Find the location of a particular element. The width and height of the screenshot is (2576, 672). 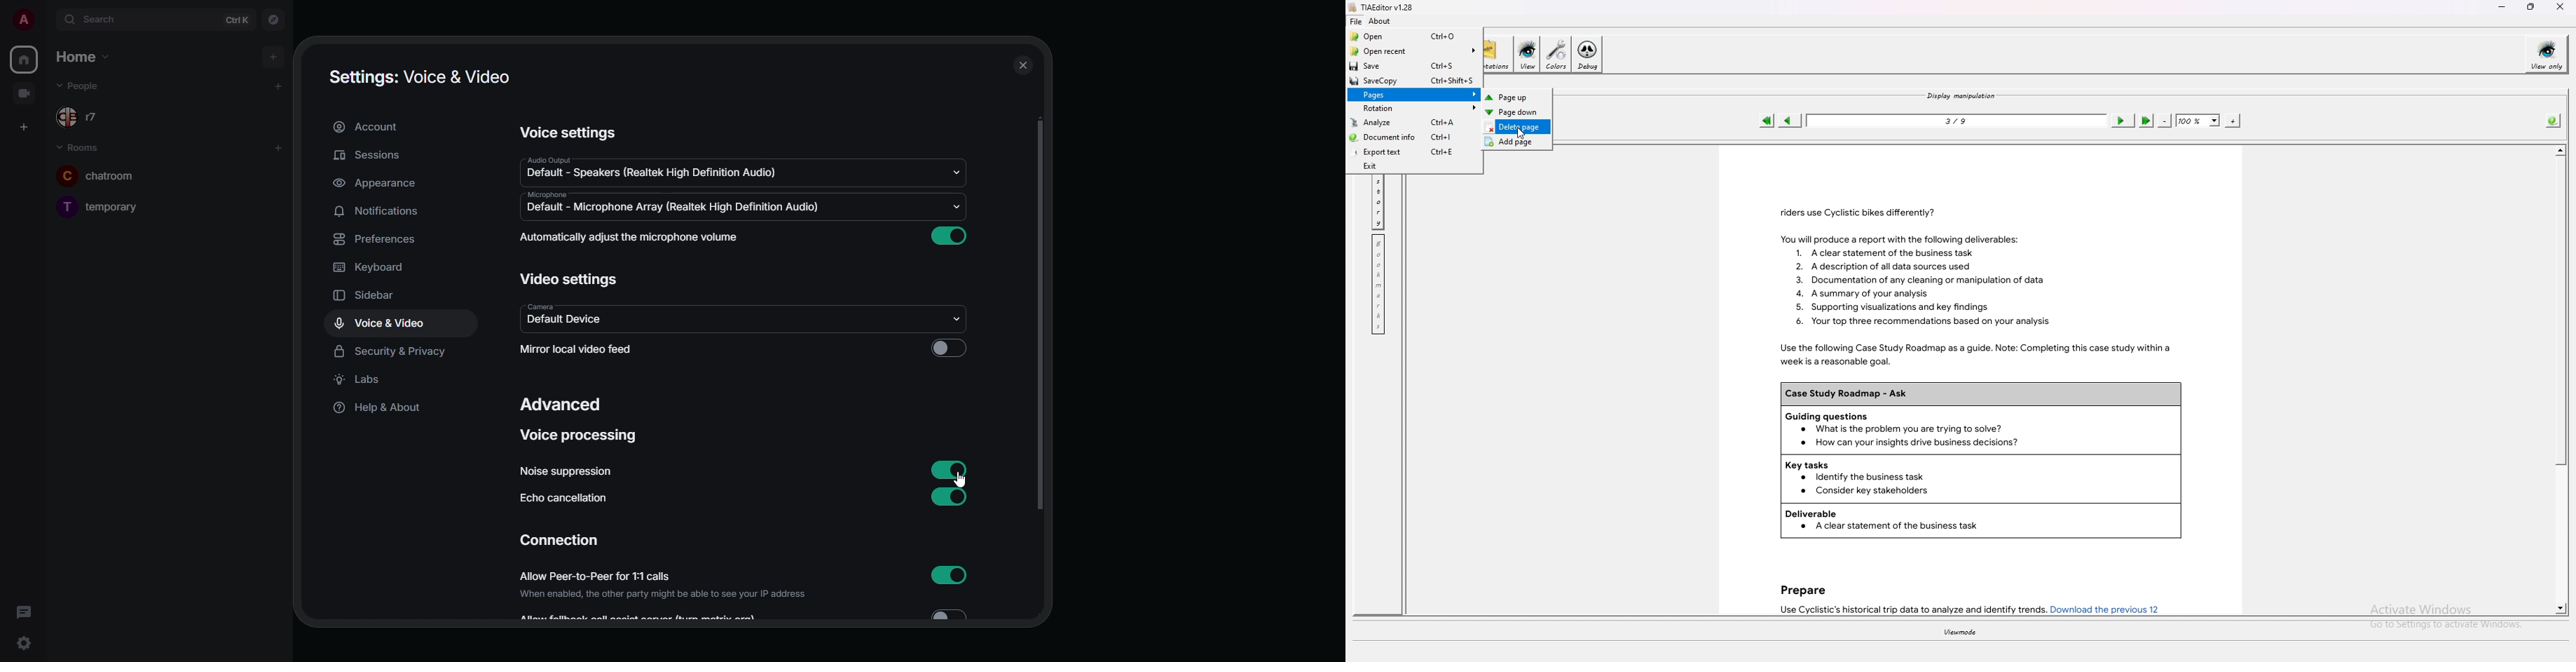

camera is located at coordinates (536, 306).